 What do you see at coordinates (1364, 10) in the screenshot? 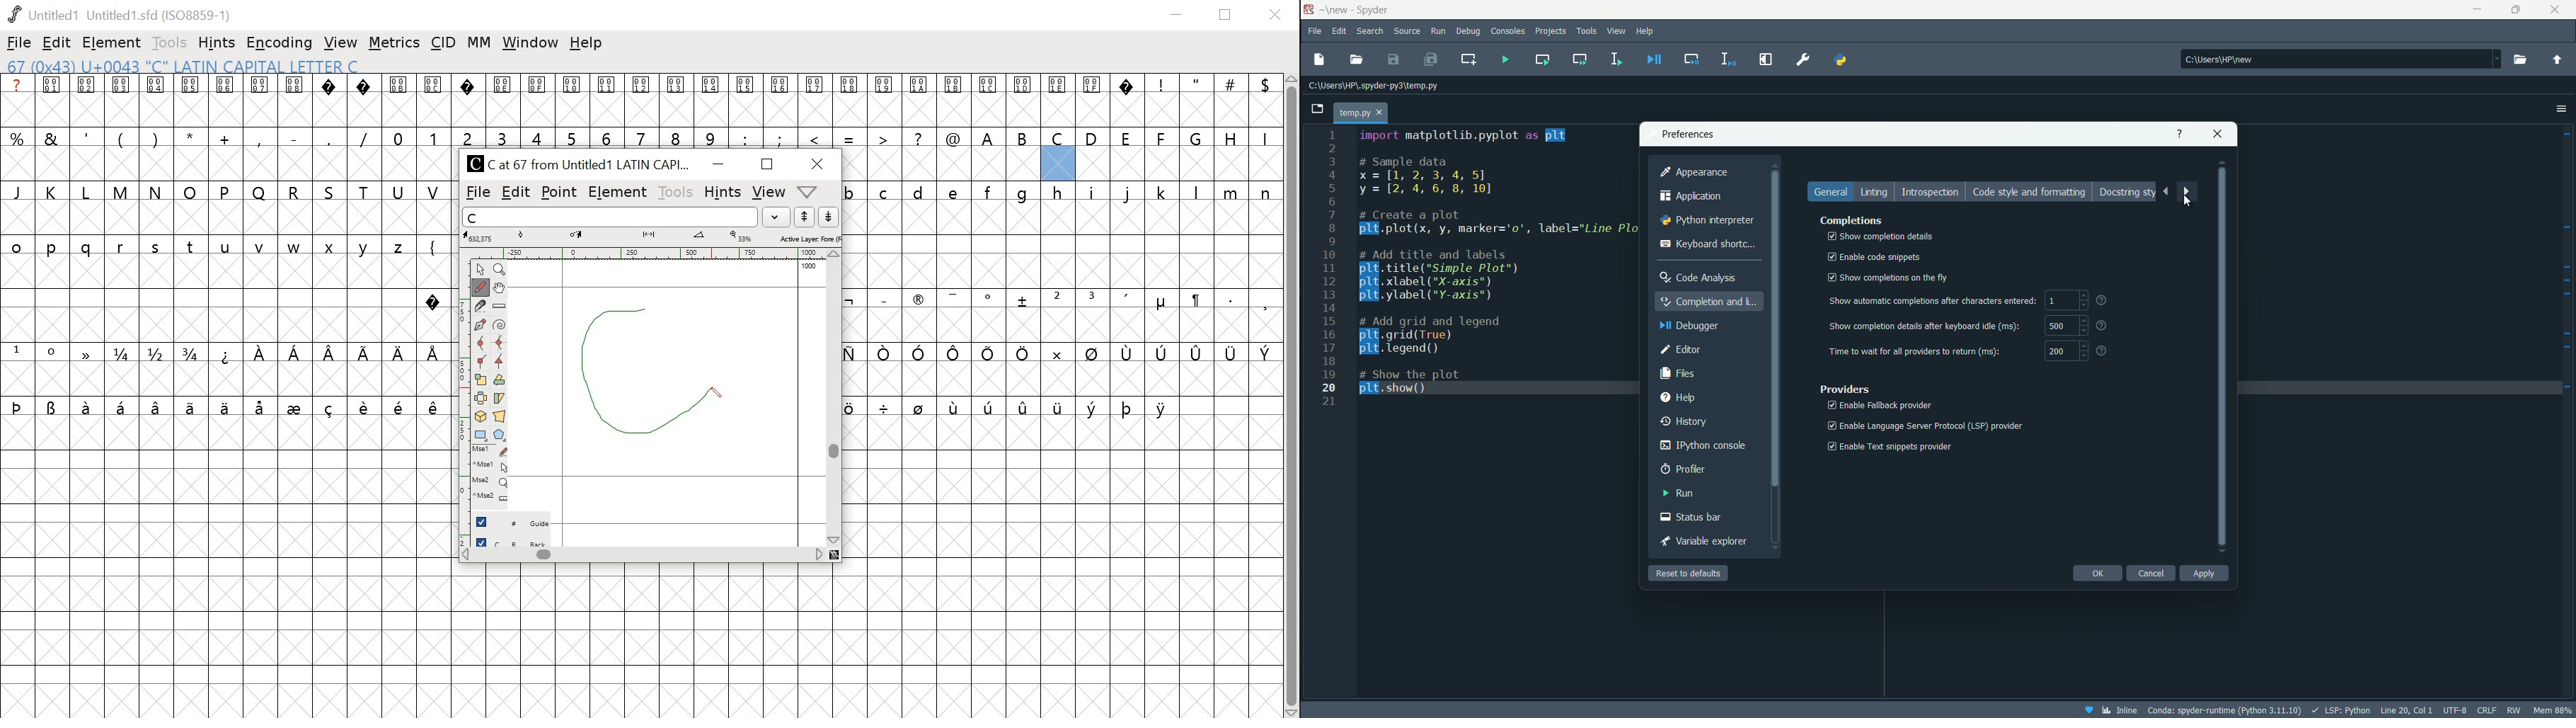
I see `~\new-Spyder` at bounding box center [1364, 10].